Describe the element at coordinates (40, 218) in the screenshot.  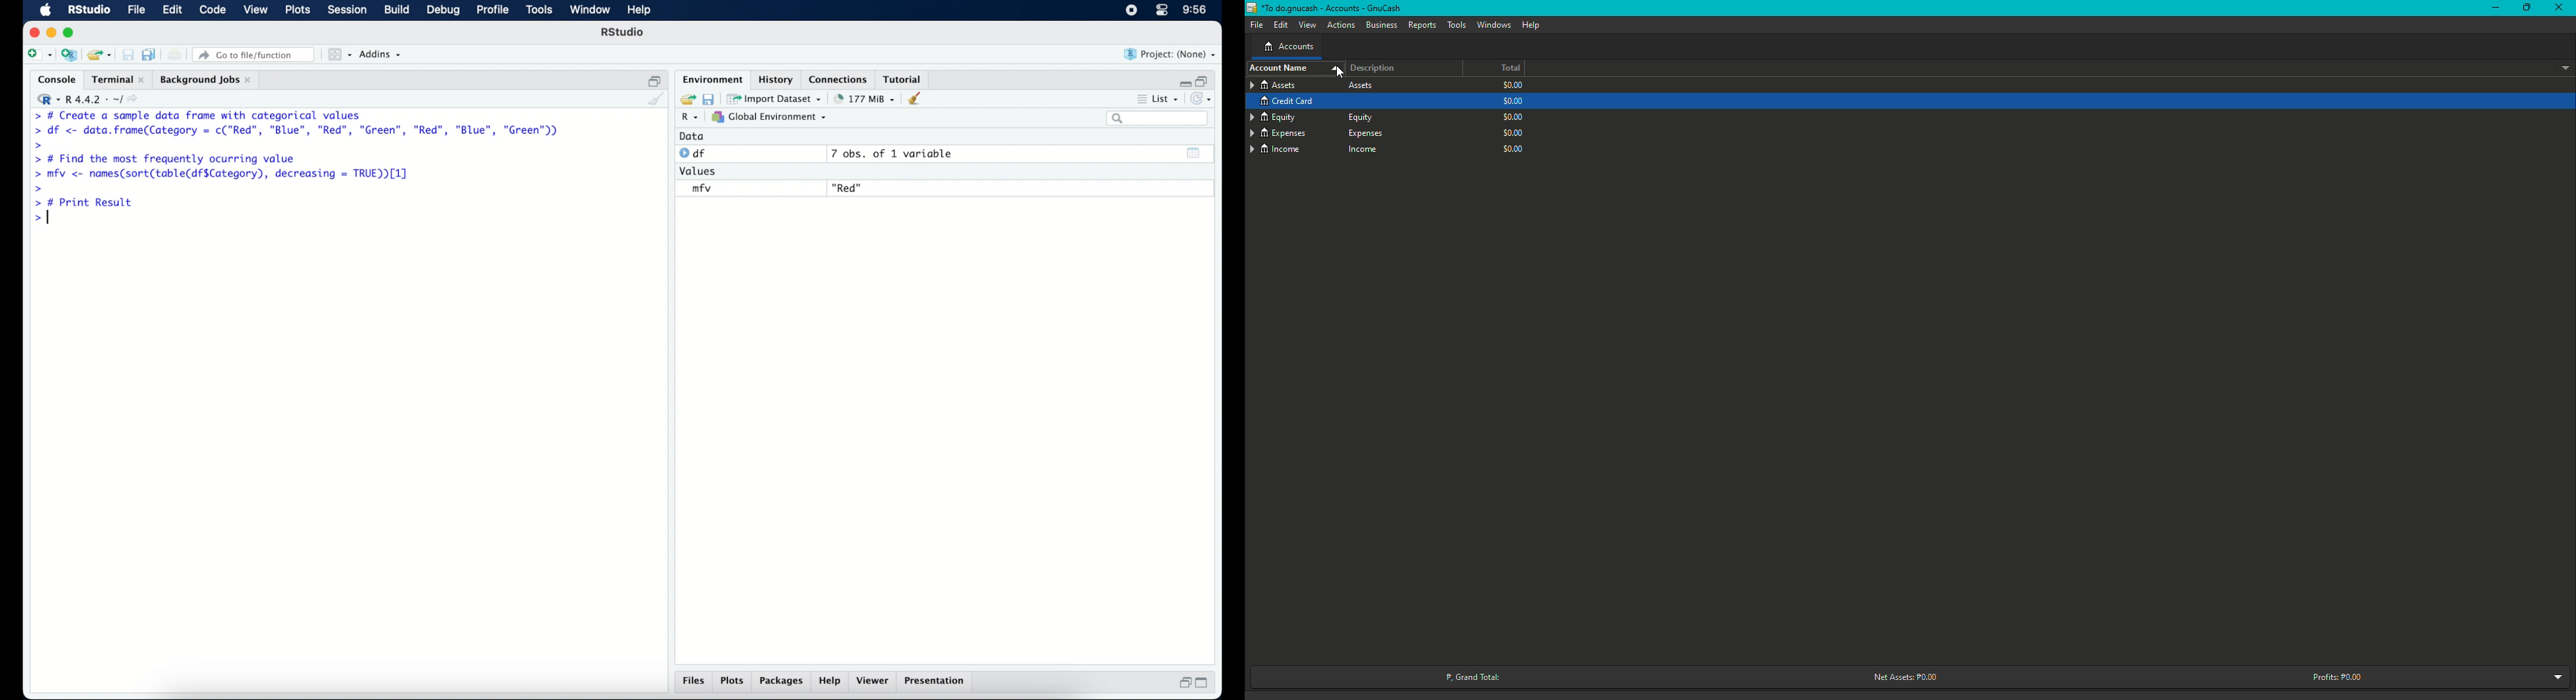
I see `command prompt` at that location.